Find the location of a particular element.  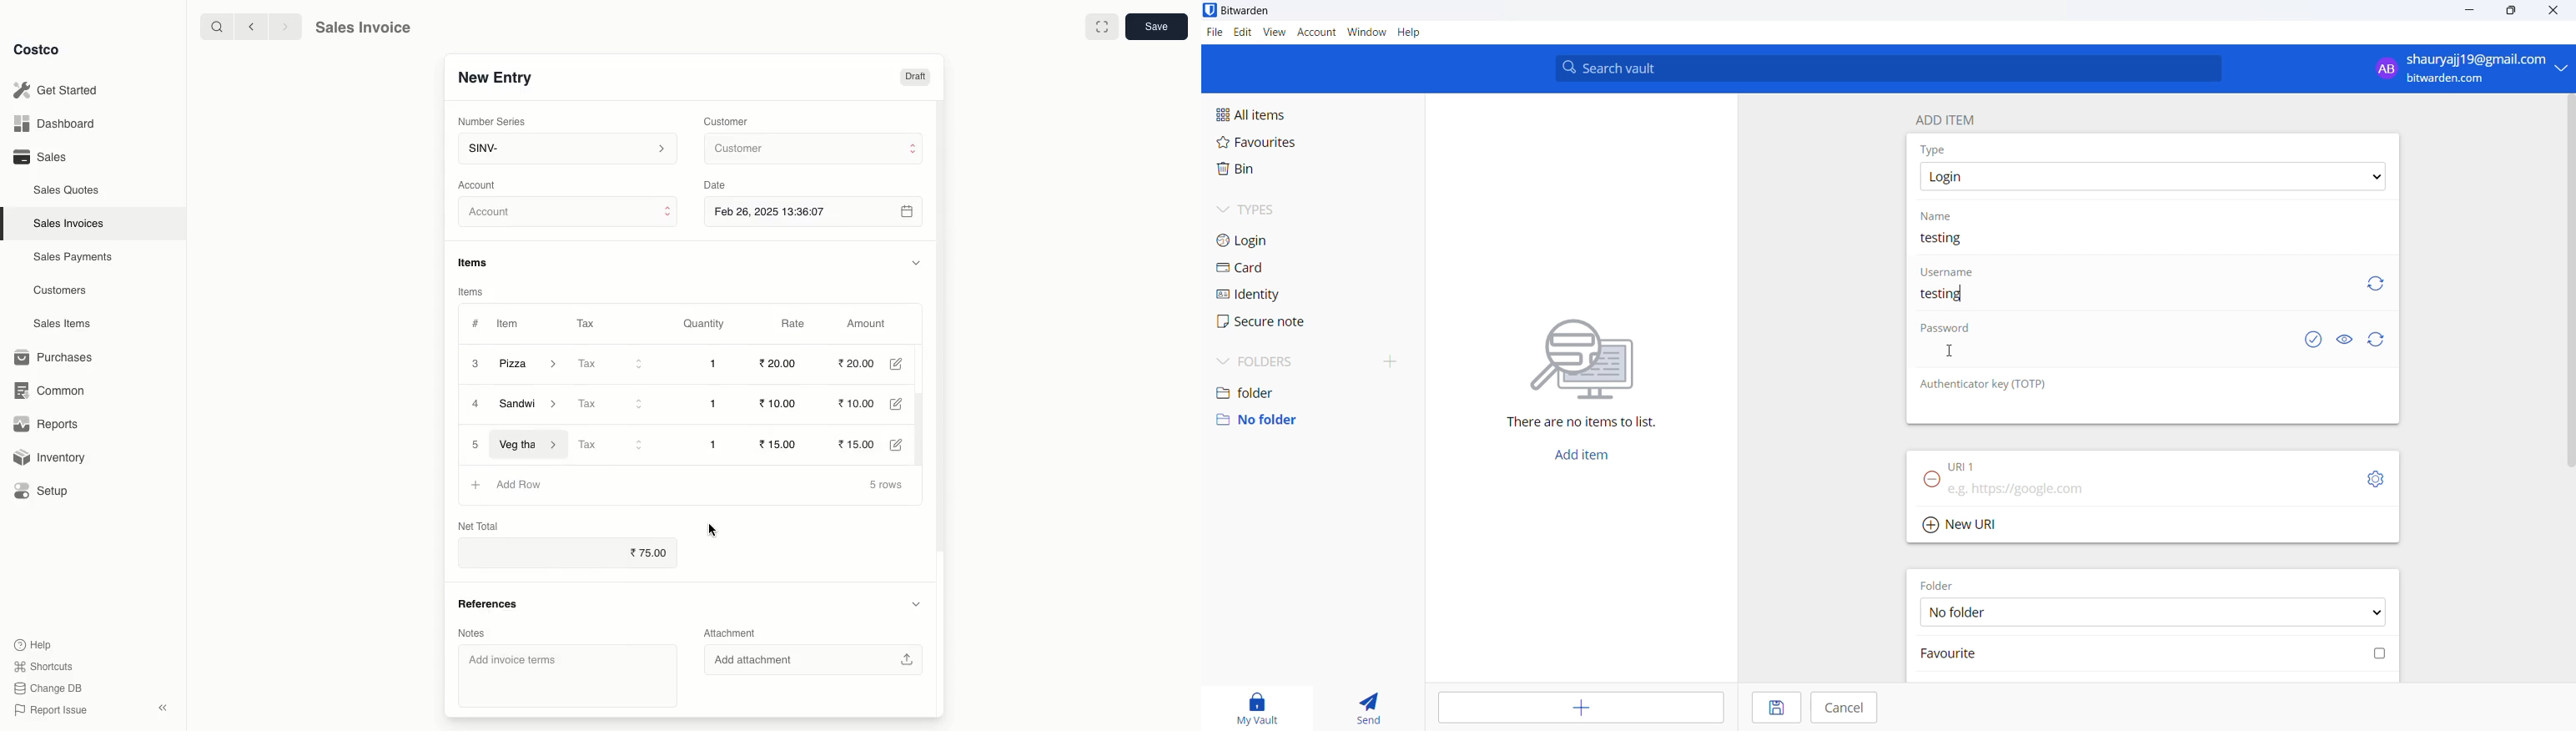

Customers is located at coordinates (60, 290).